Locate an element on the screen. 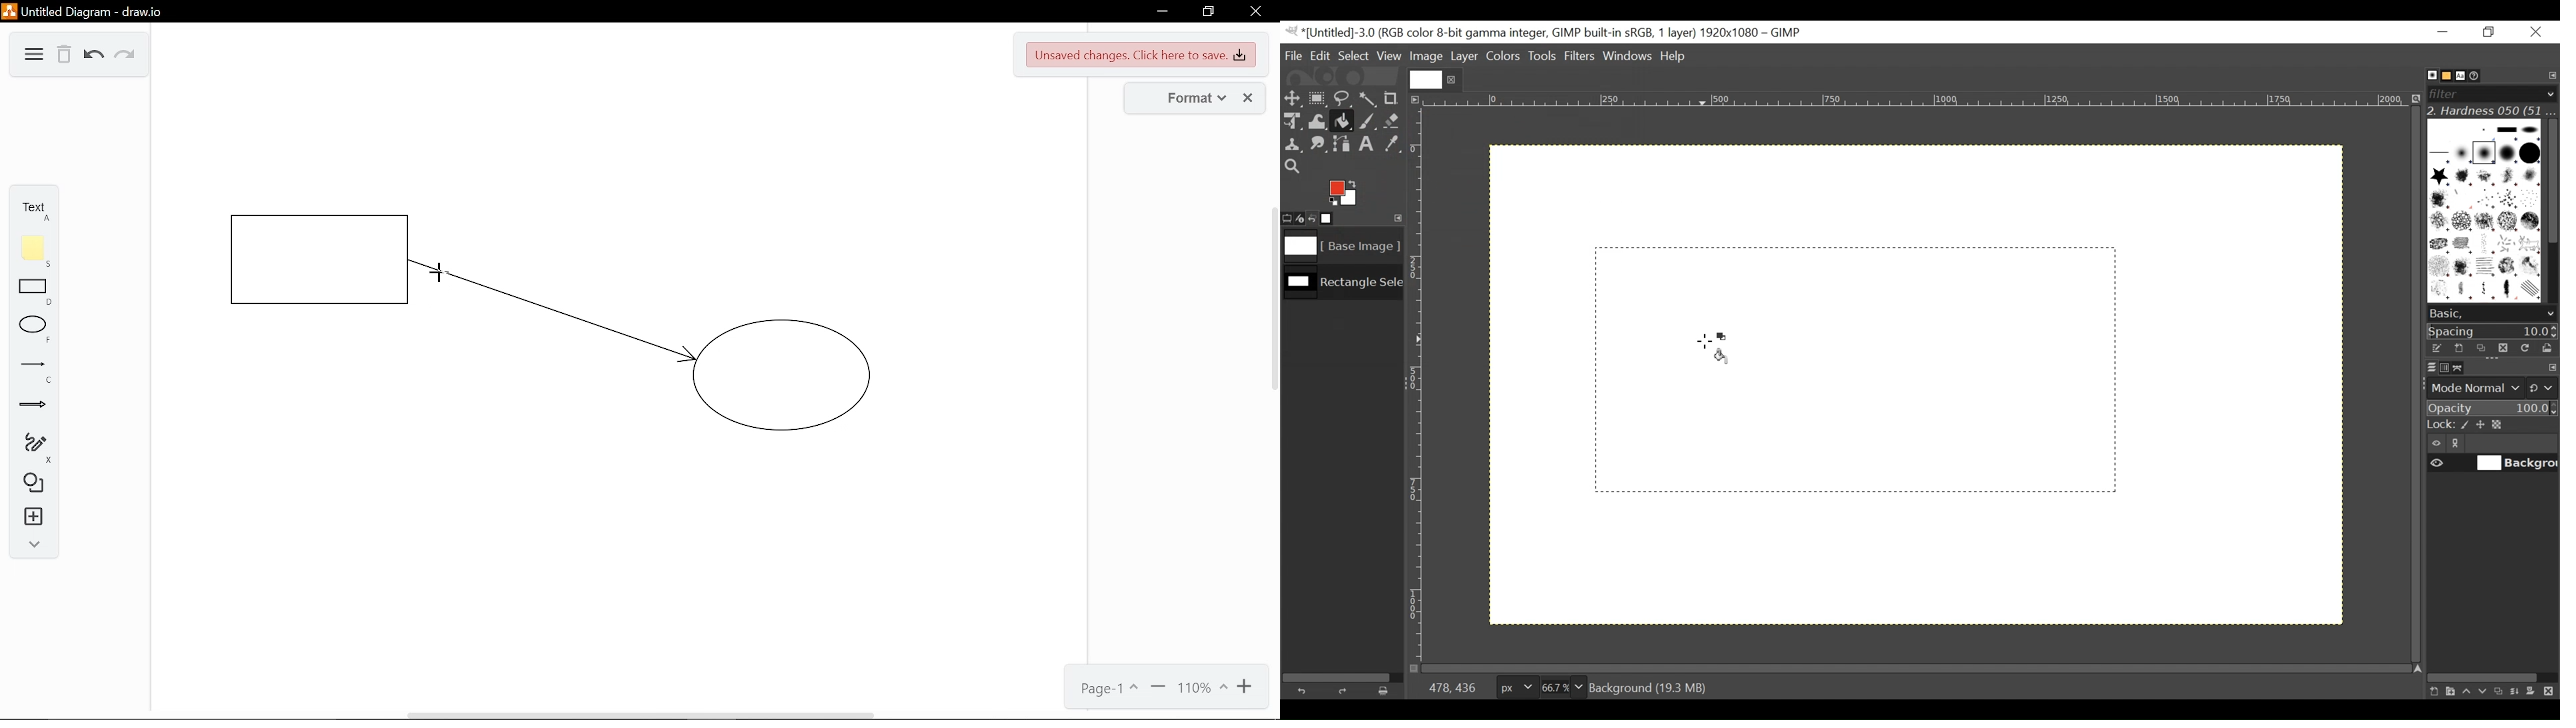 Image resolution: width=2576 pixels, height=728 pixels. Layers is located at coordinates (2423, 367).